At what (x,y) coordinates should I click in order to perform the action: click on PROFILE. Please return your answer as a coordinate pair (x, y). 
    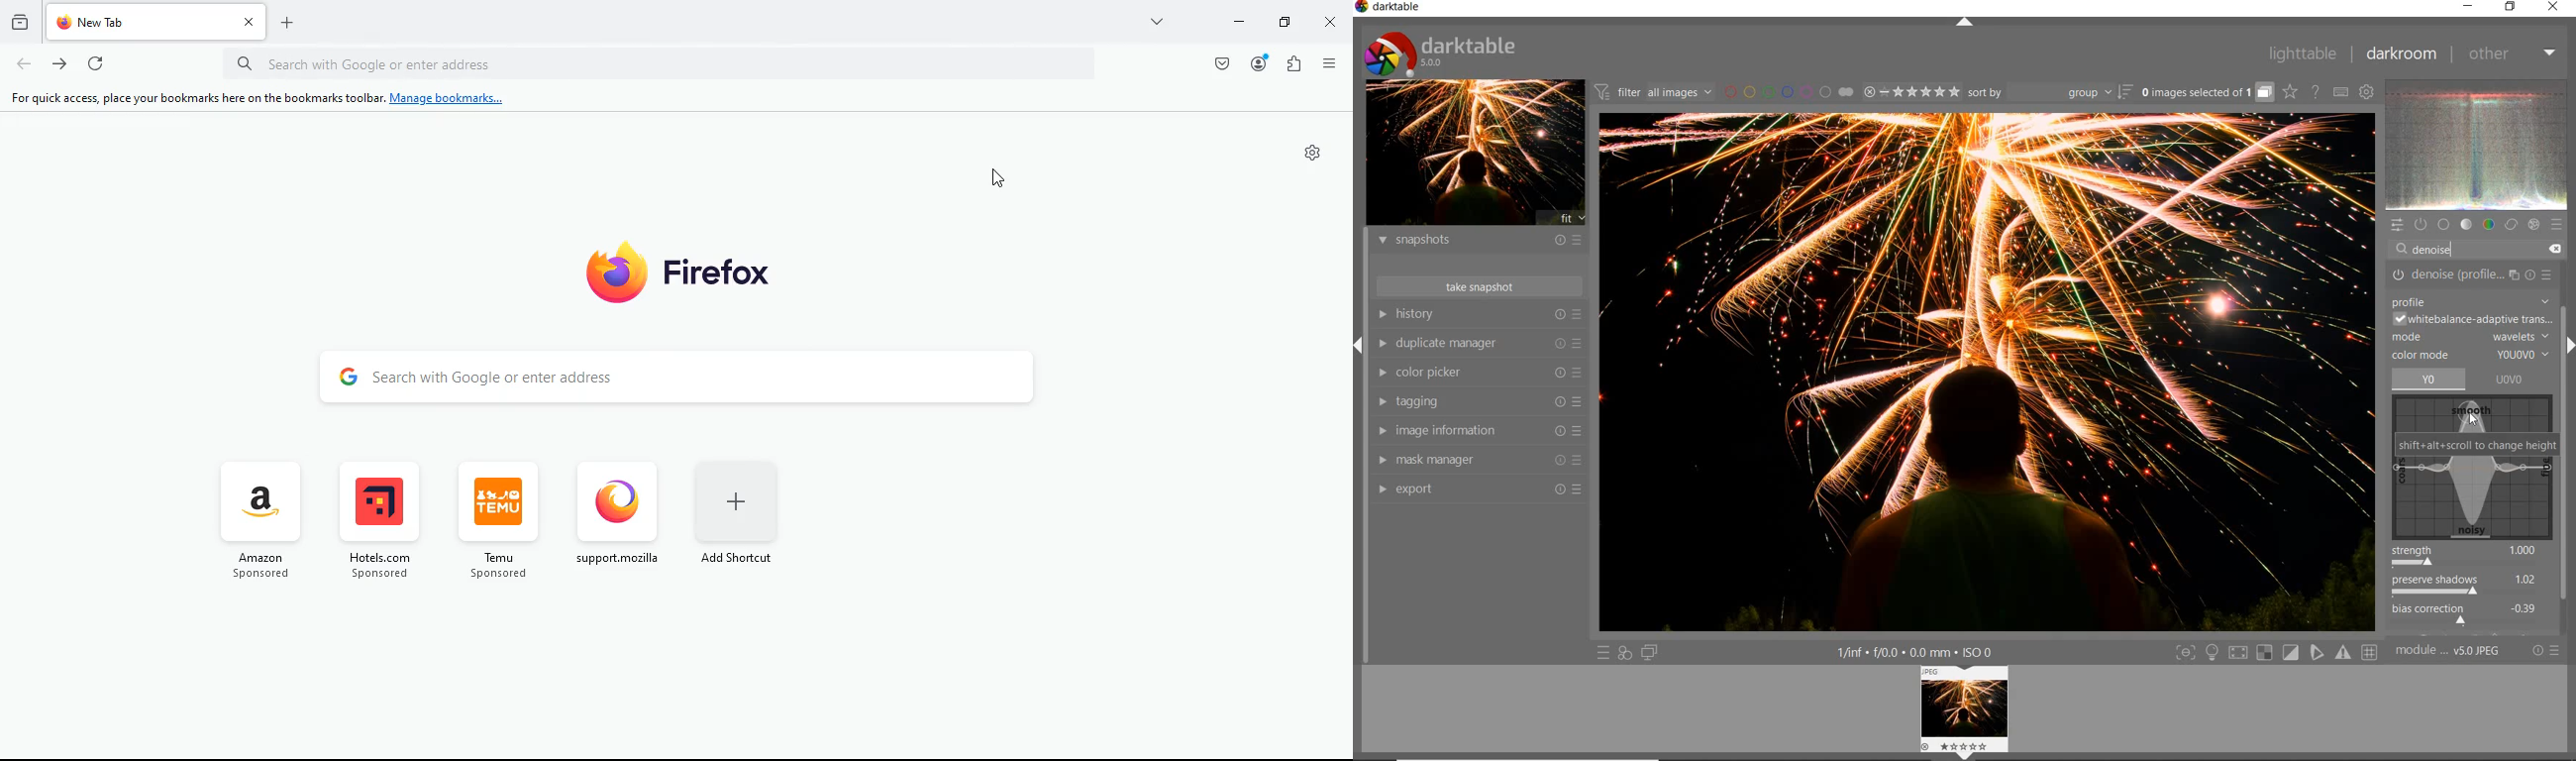
    Looking at the image, I should click on (2473, 301).